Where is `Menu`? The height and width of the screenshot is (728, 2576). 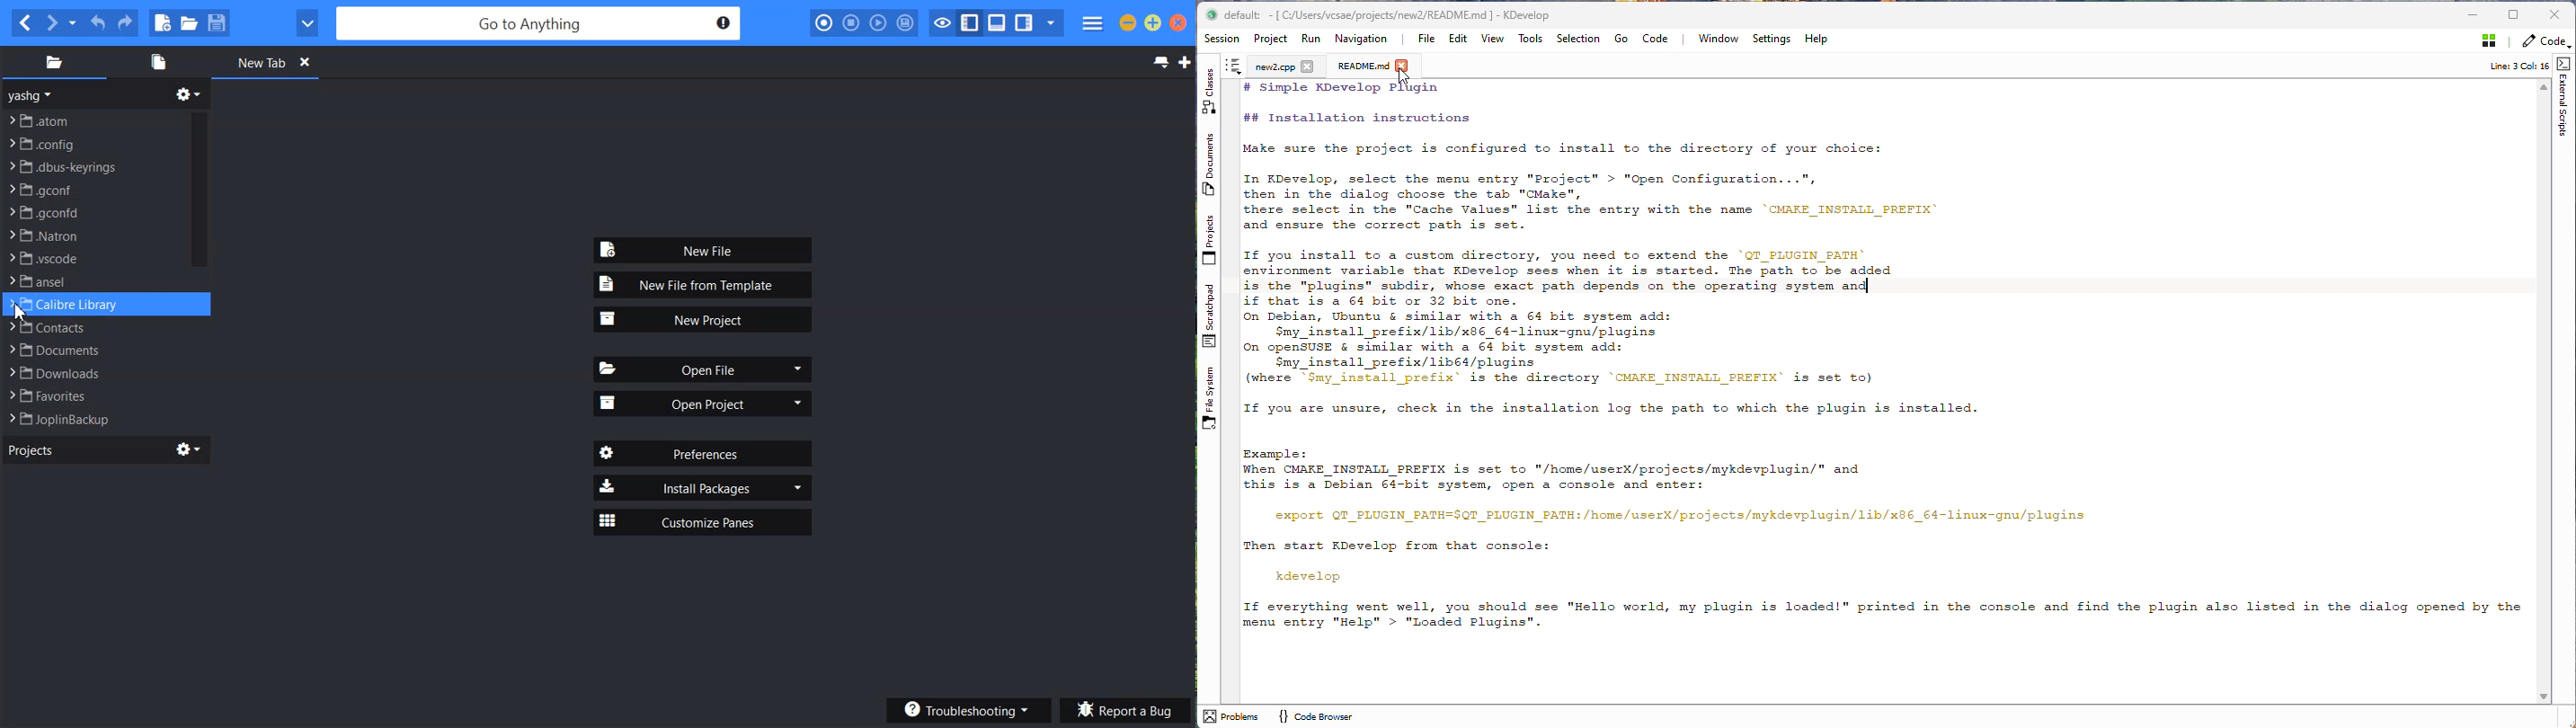 Menu is located at coordinates (1094, 24).